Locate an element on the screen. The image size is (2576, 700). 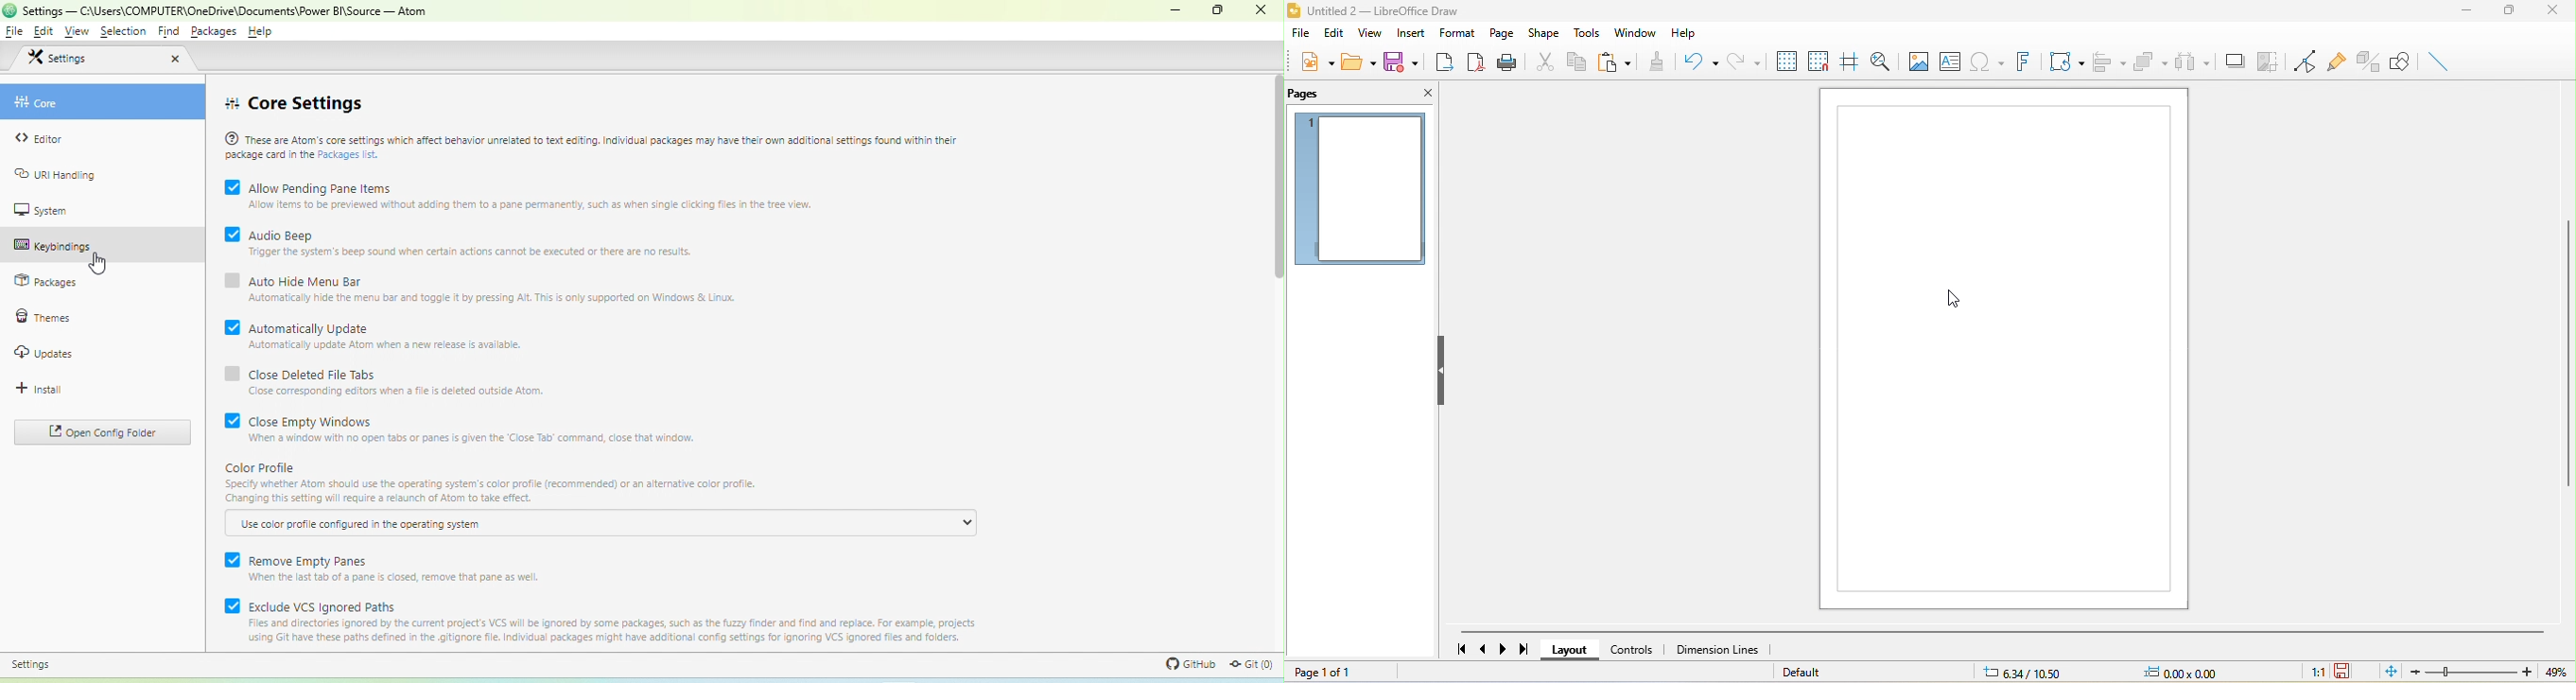
select at least three object to distribute is located at coordinates (2195, 60).